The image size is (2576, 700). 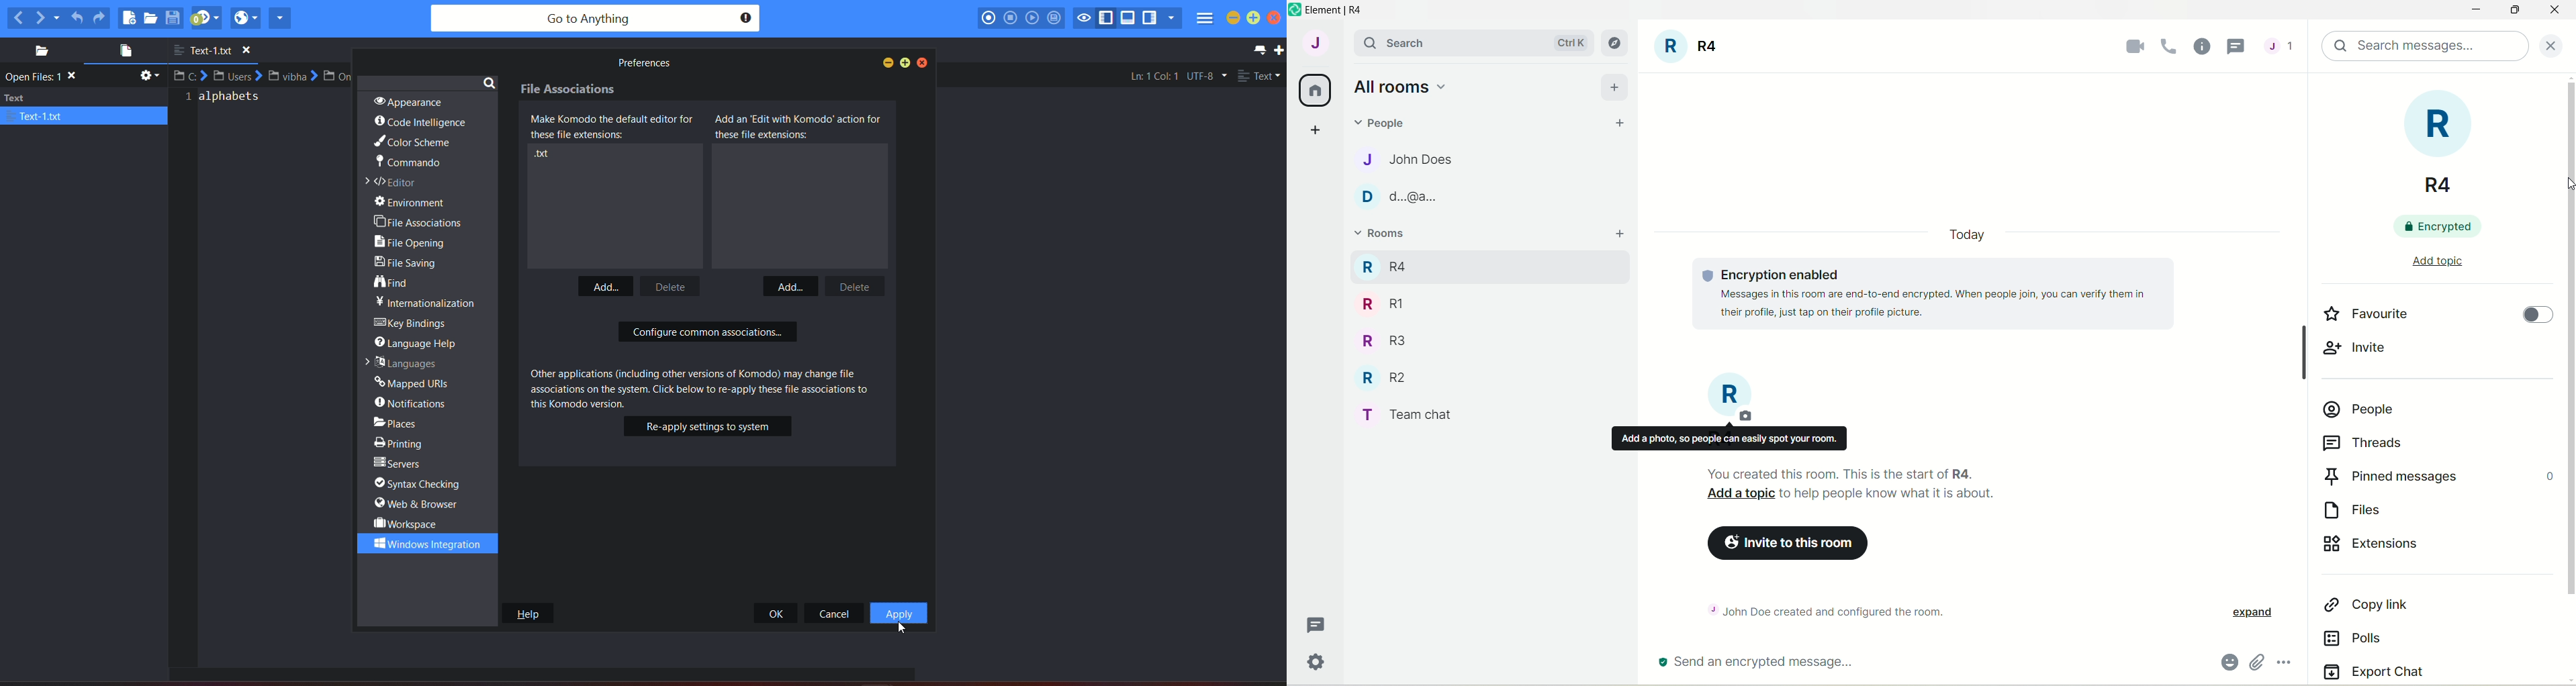 What do you see at coordinates (2360, 348) in the screenshot?
I see `invite` at bounding box center [2360, 348].